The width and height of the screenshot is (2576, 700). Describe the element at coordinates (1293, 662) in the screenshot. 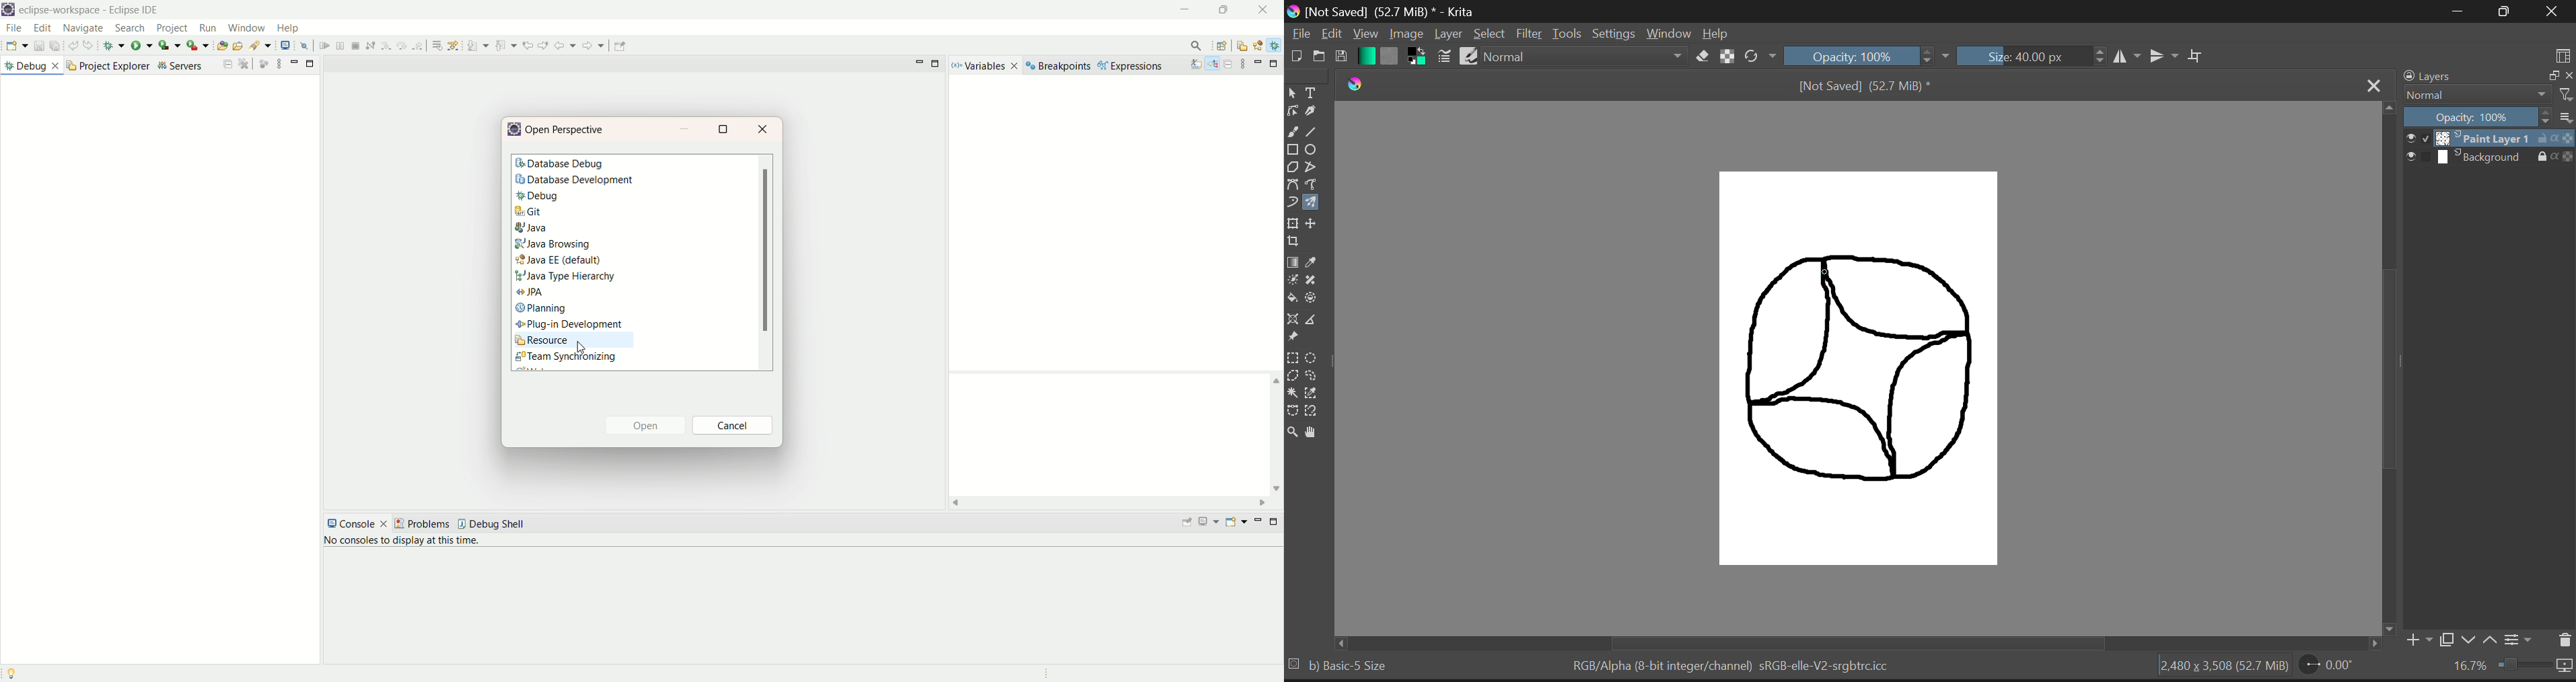

I see `` at that location.